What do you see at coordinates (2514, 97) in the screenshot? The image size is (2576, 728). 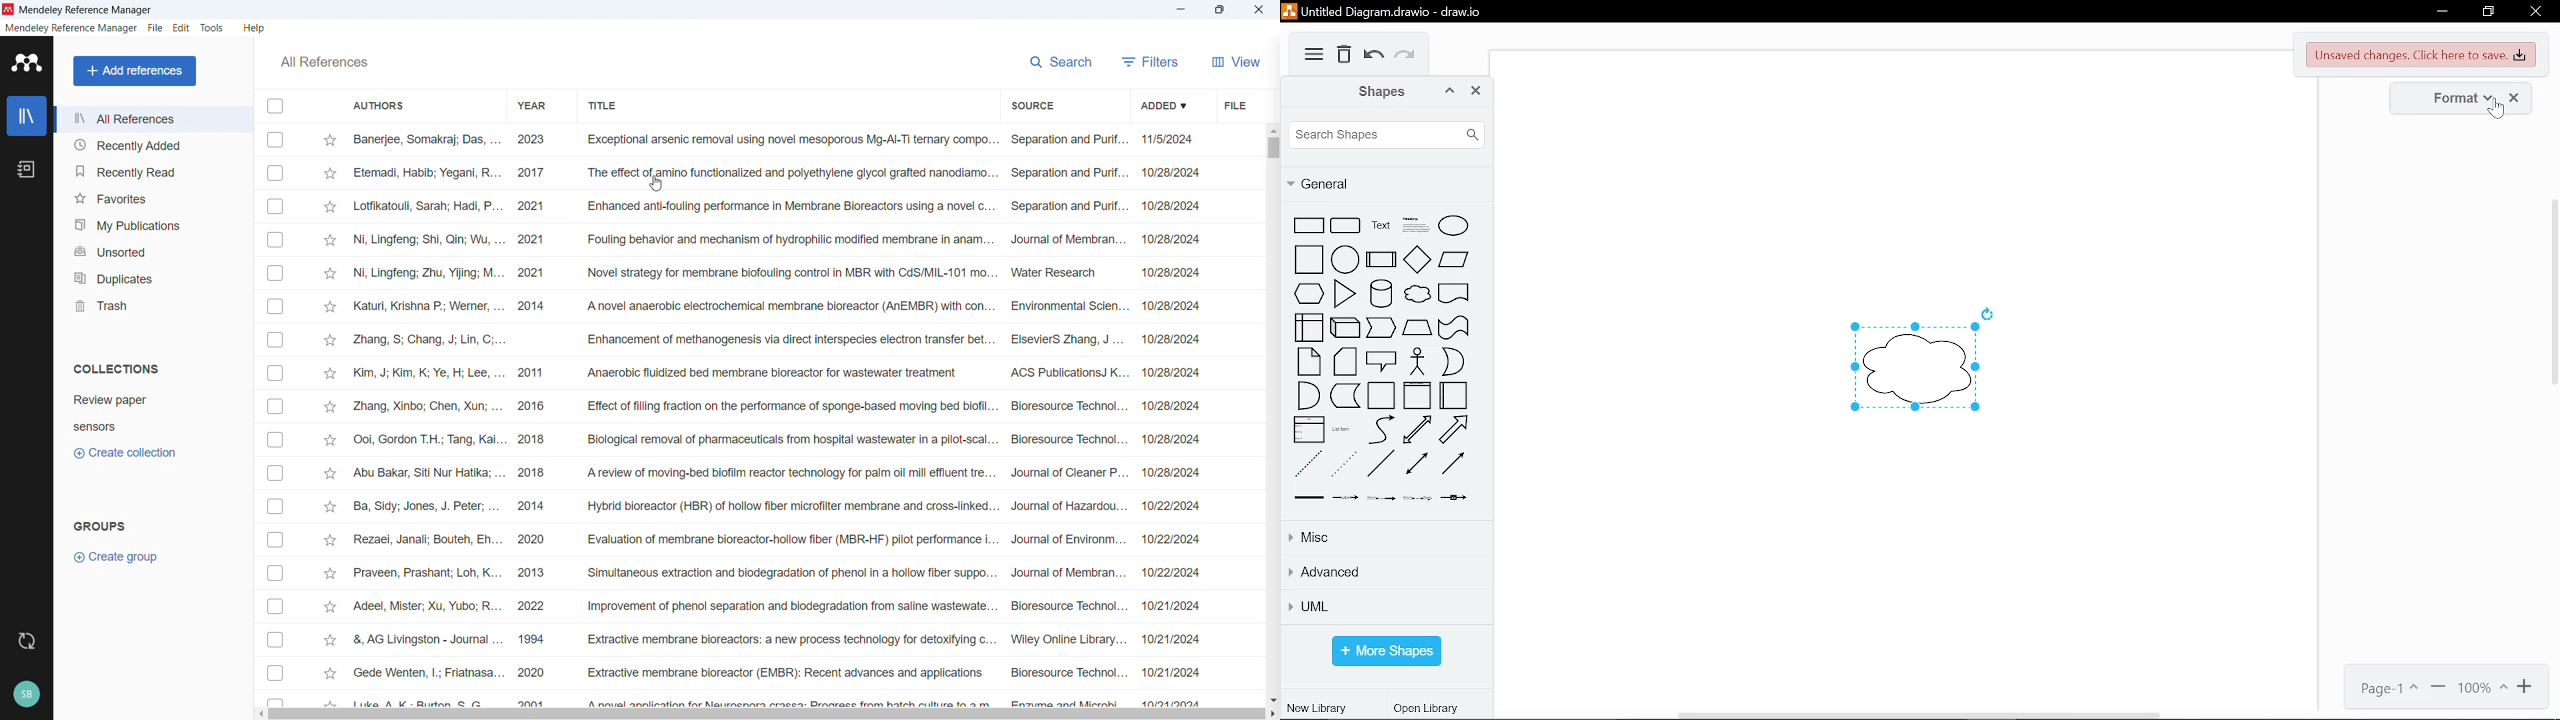 I see `close` at bounding box center [2514, 97].